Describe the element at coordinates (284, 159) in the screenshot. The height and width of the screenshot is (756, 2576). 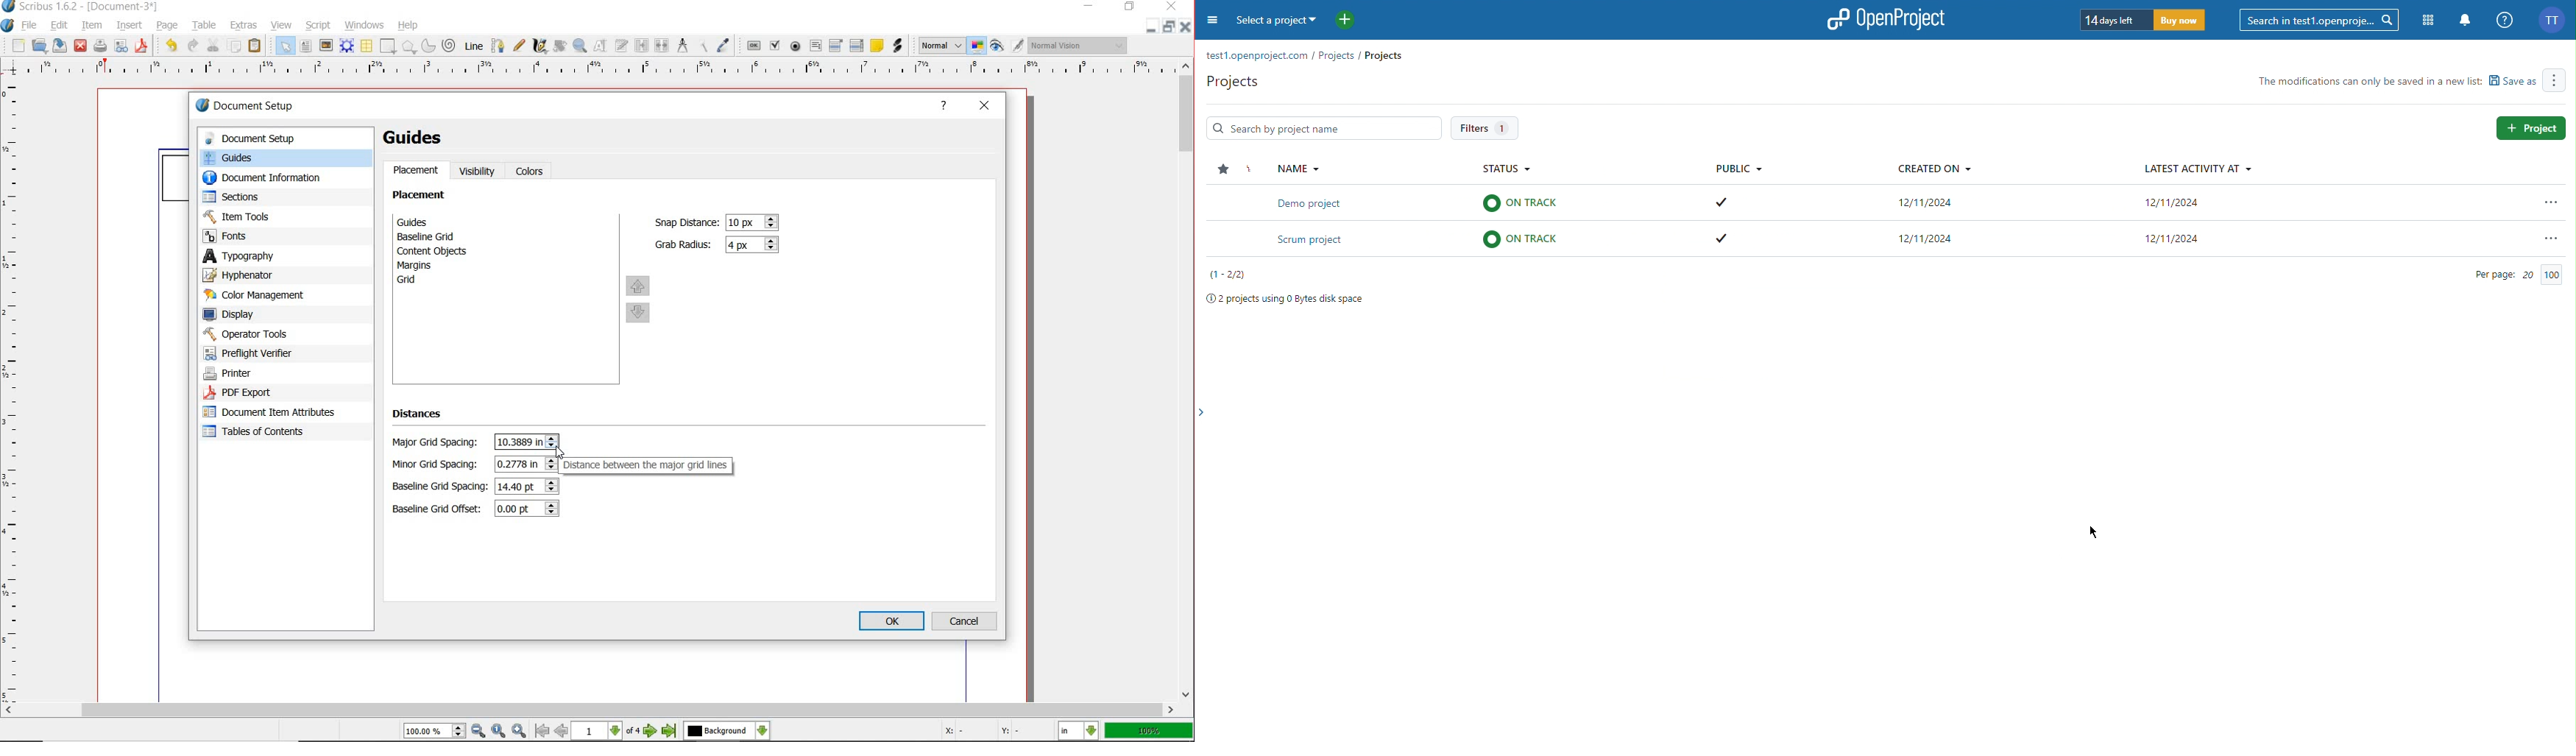
I see `guides` at that location.